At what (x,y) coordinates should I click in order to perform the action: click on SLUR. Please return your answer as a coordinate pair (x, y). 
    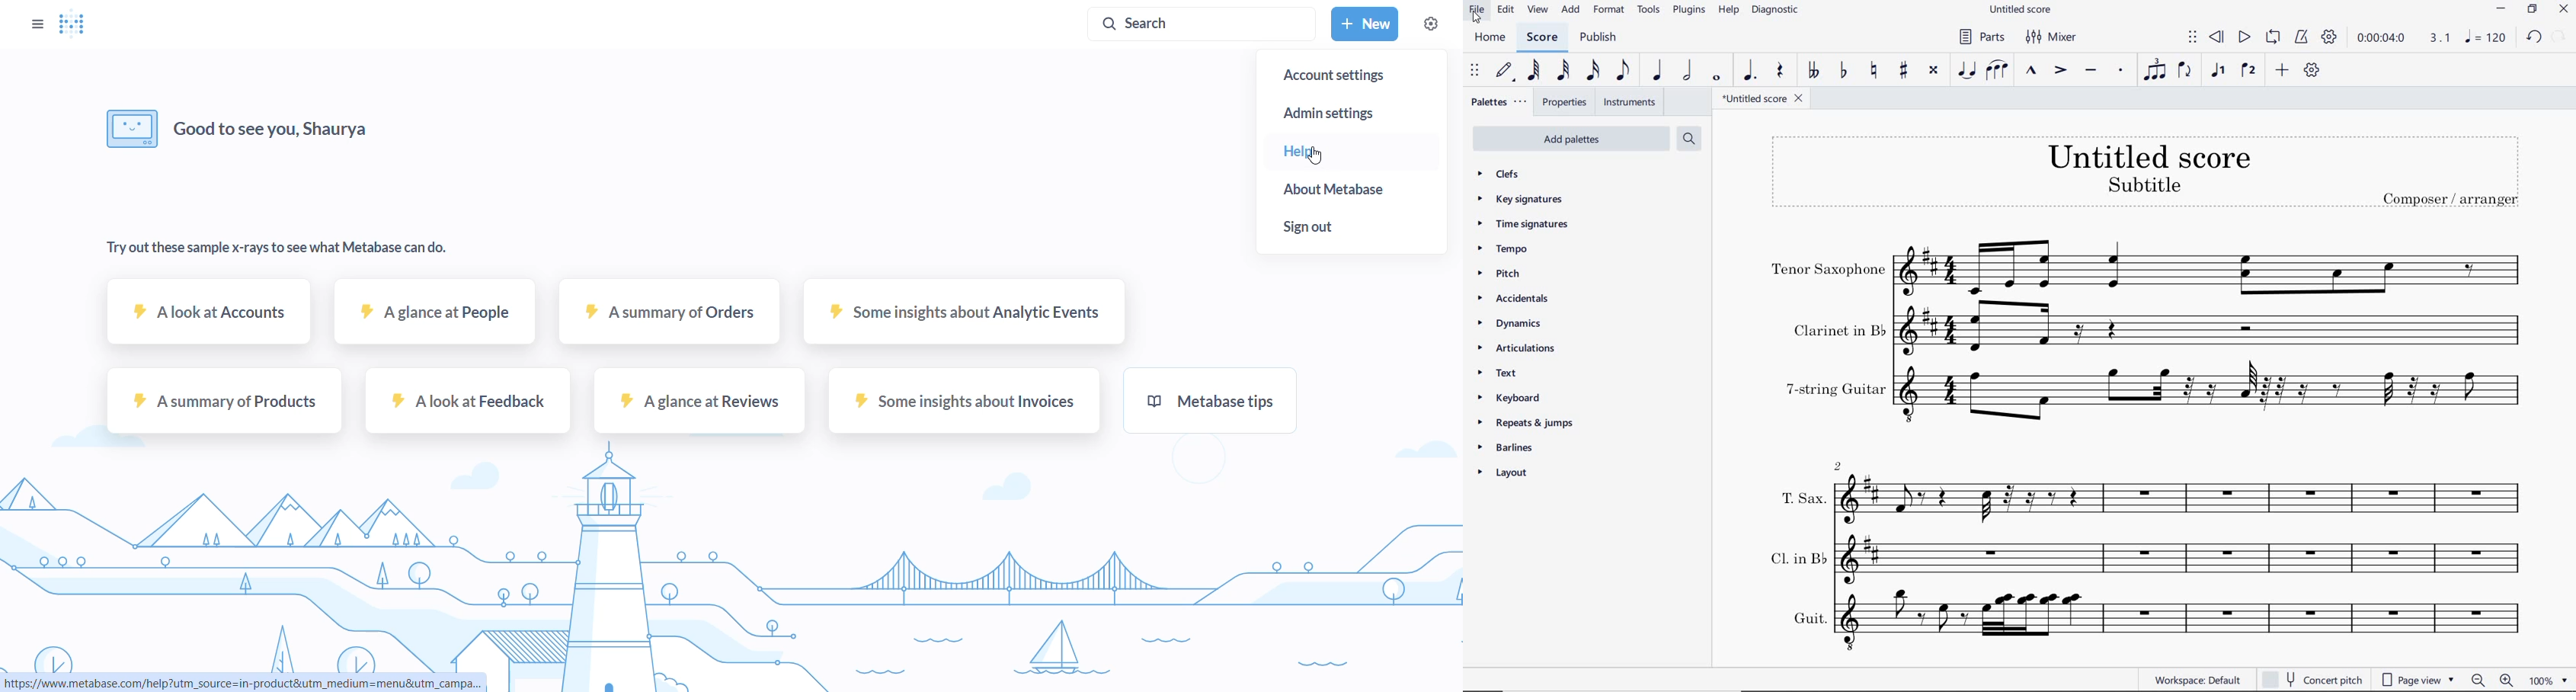
    Looking at the image, I should click on (1996, 69).